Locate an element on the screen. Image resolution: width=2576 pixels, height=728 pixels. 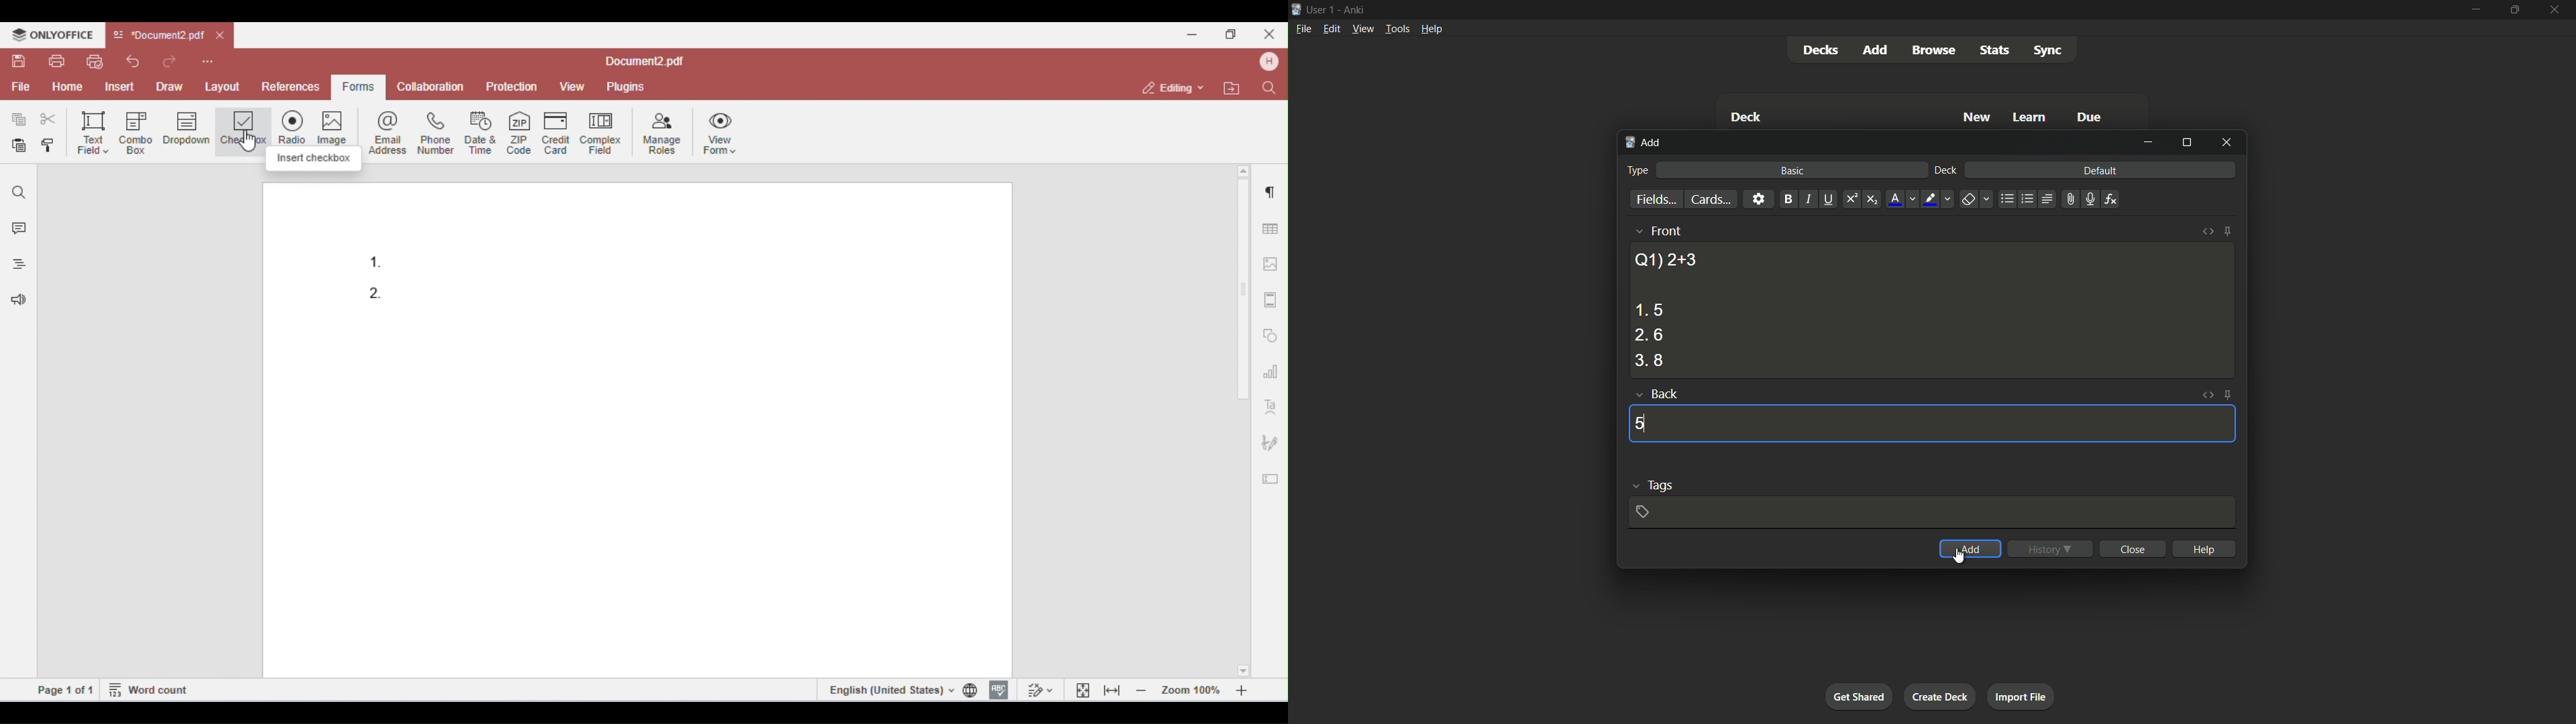
attach file is located at coordinates (2069, 199).